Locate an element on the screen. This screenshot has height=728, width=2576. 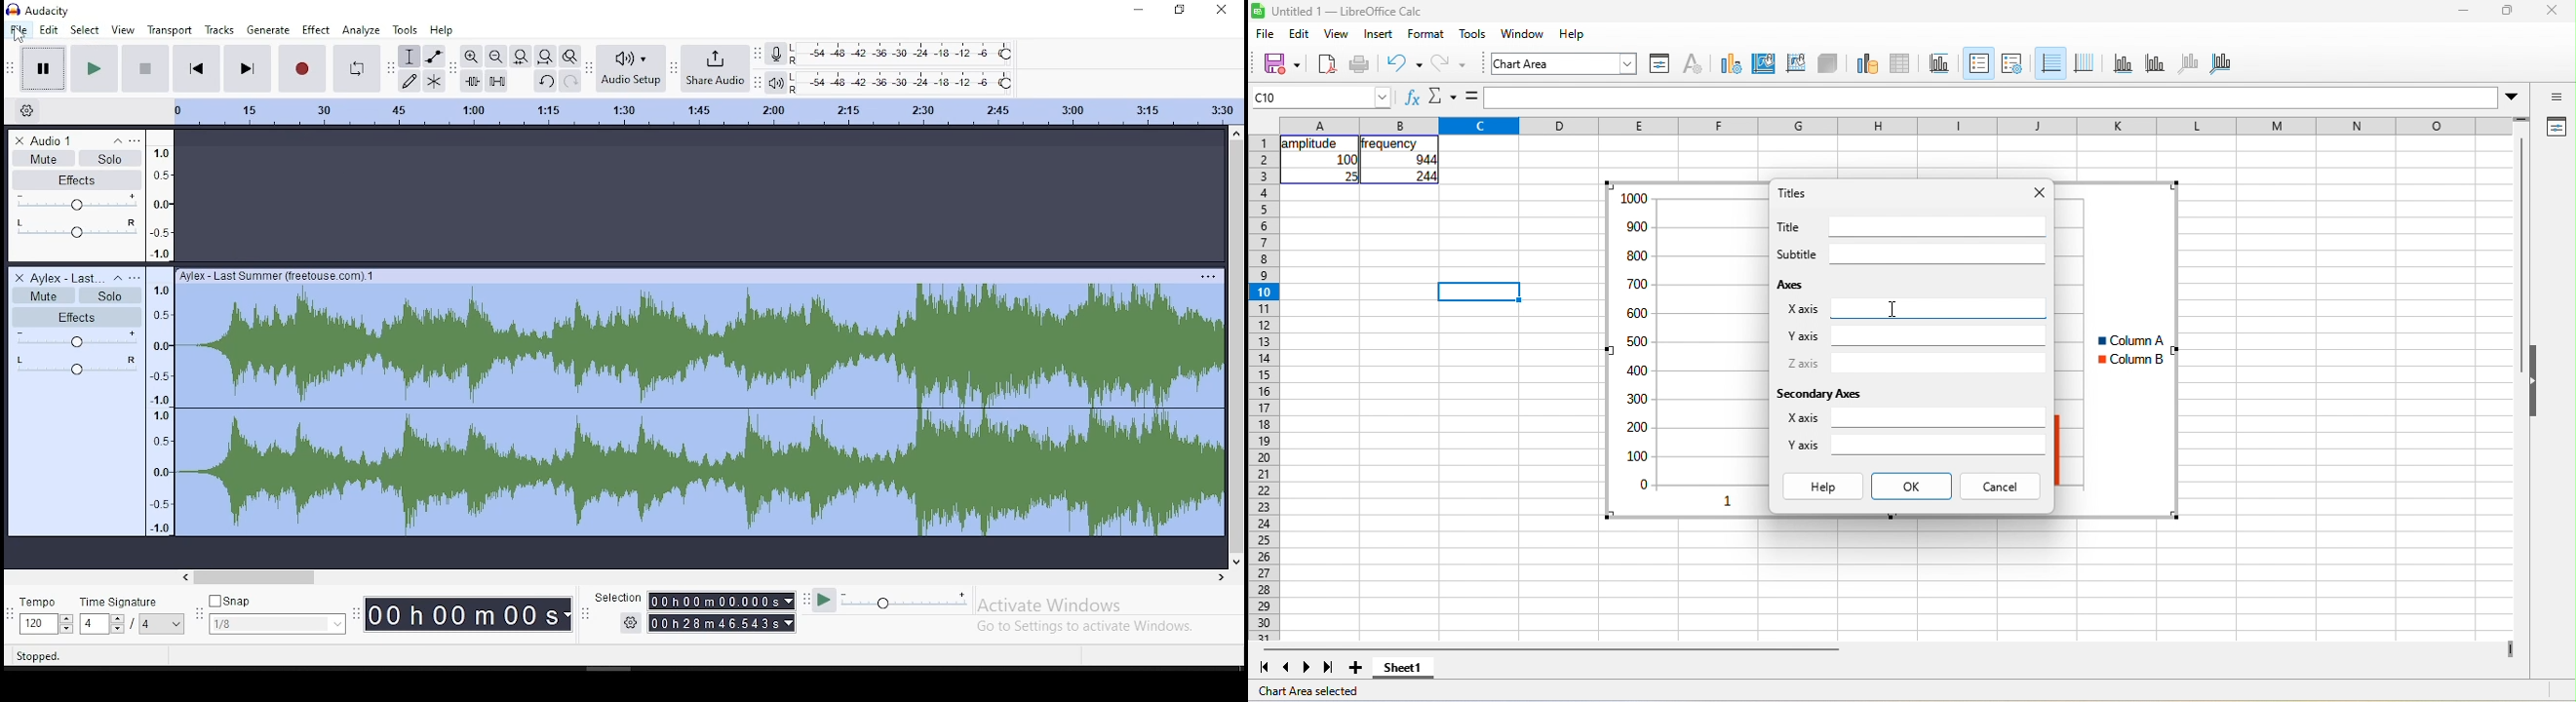
Z axis is located at coordinates (1803, 363).